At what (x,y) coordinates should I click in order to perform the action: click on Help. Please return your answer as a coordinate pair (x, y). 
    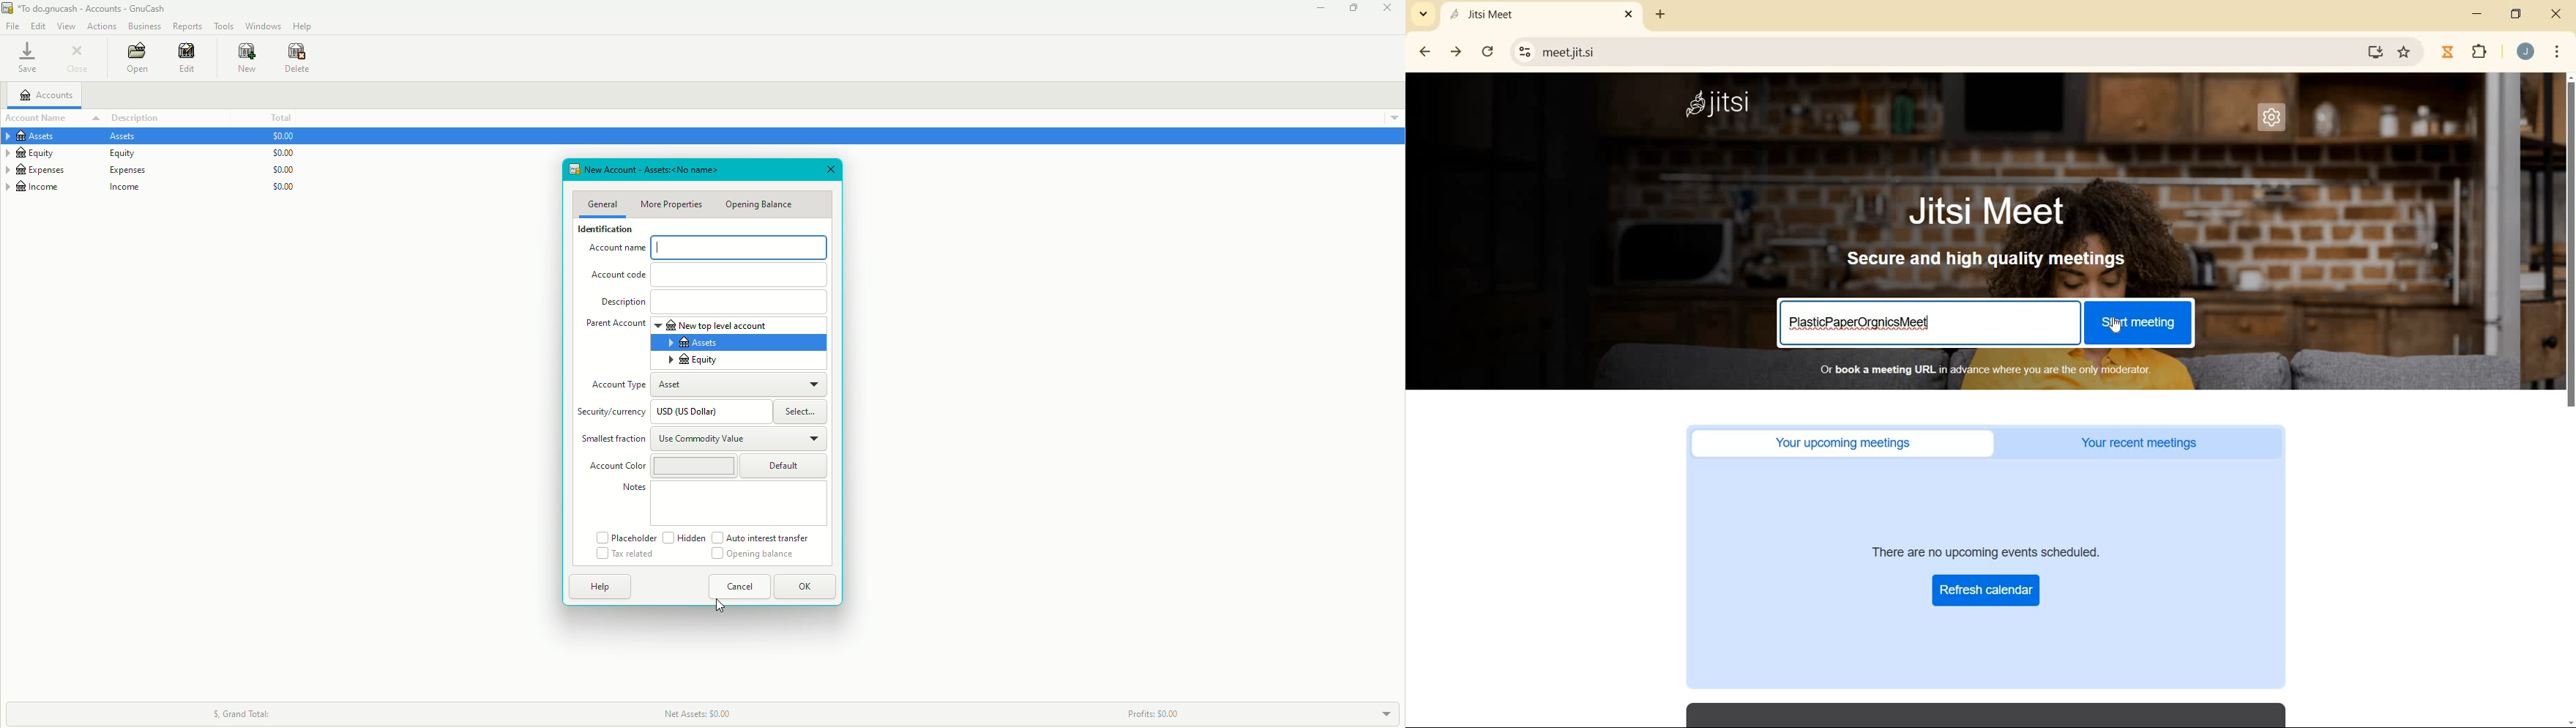
    Looking at the image, I should click on (302, 26).